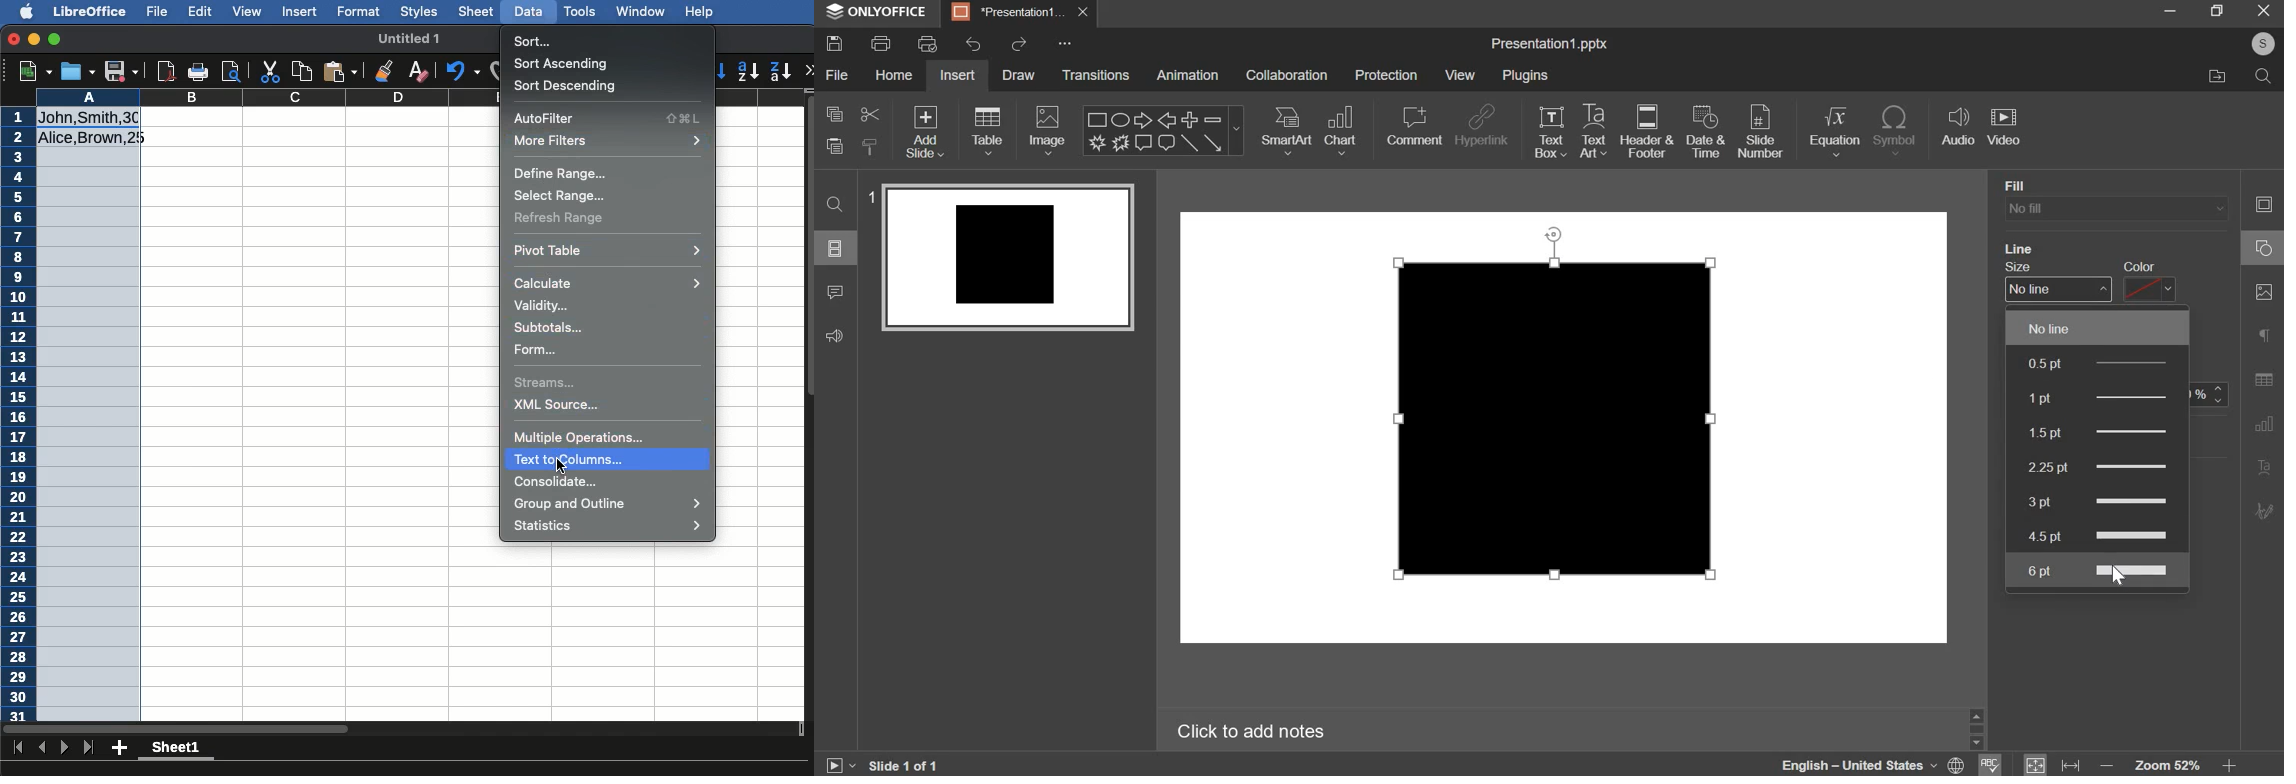 This screenshot has width=2296, height=784. Describe the element at coordinates (1897, 130) in the screenshot. I see `symbol` at that location.